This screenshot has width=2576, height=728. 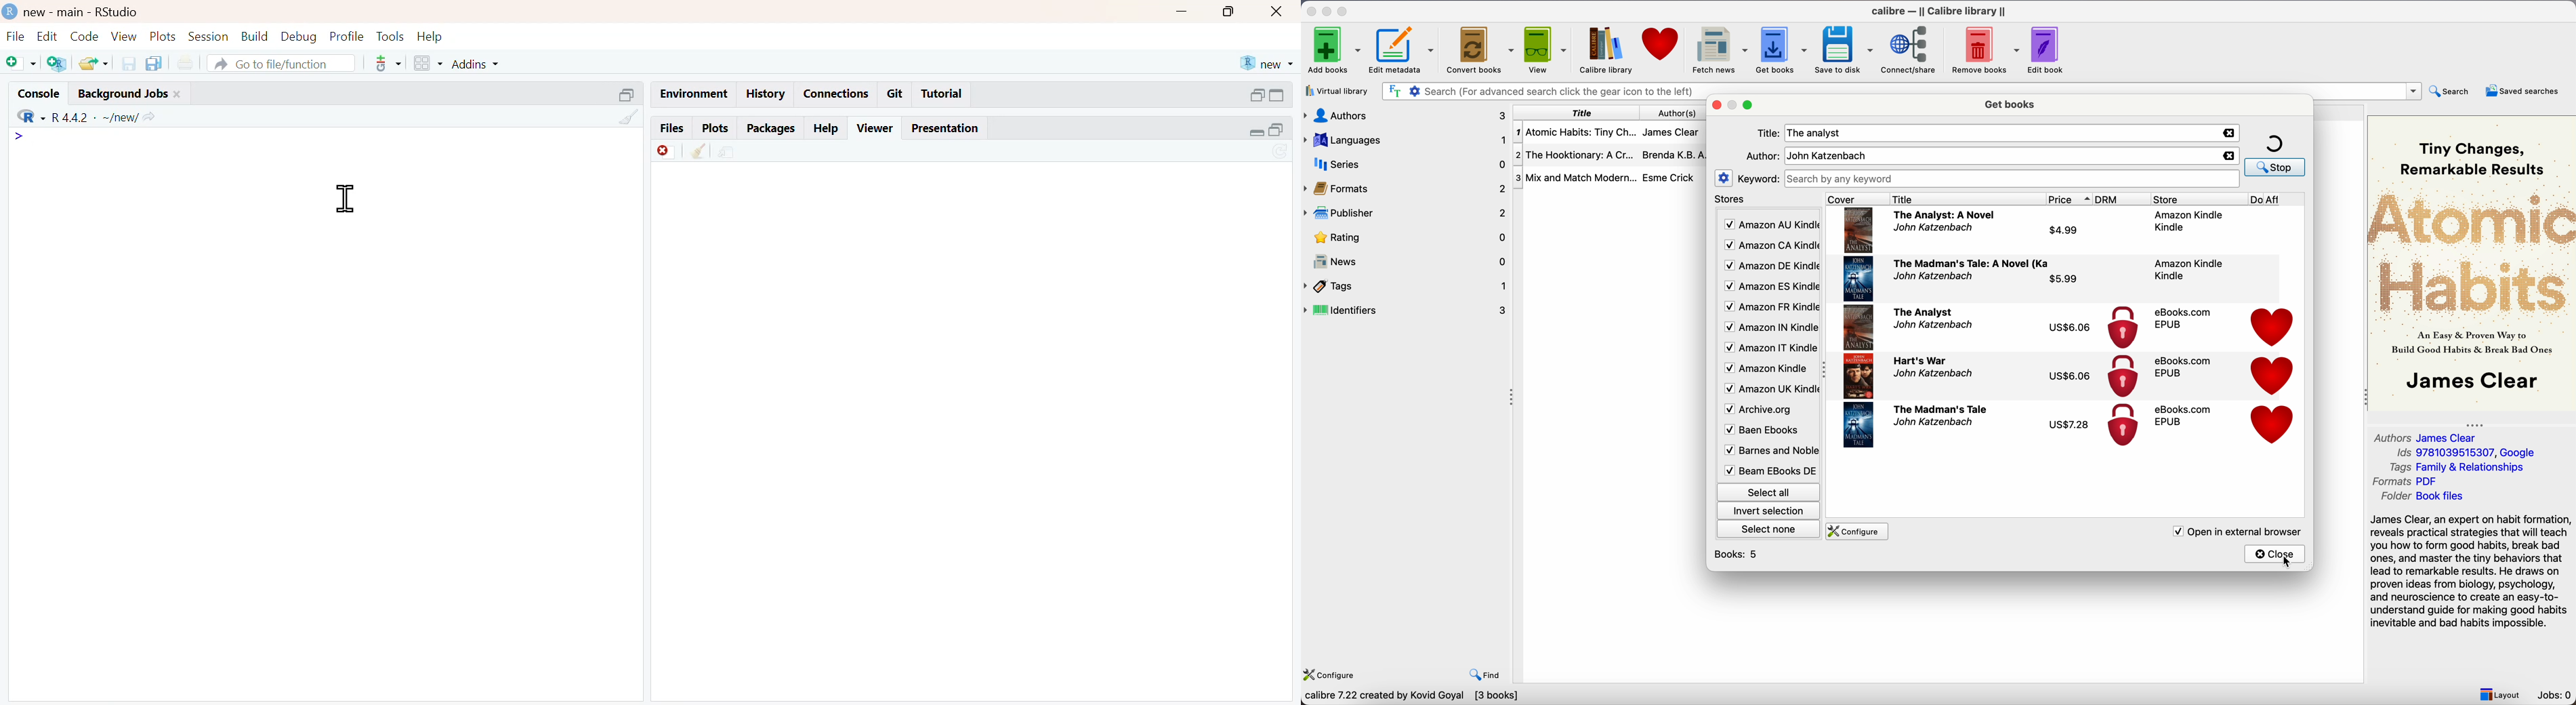 What do you see at coordinates (1184, 12) in the screenshot?
I see `minimize` at bounding box center [1184, 12].